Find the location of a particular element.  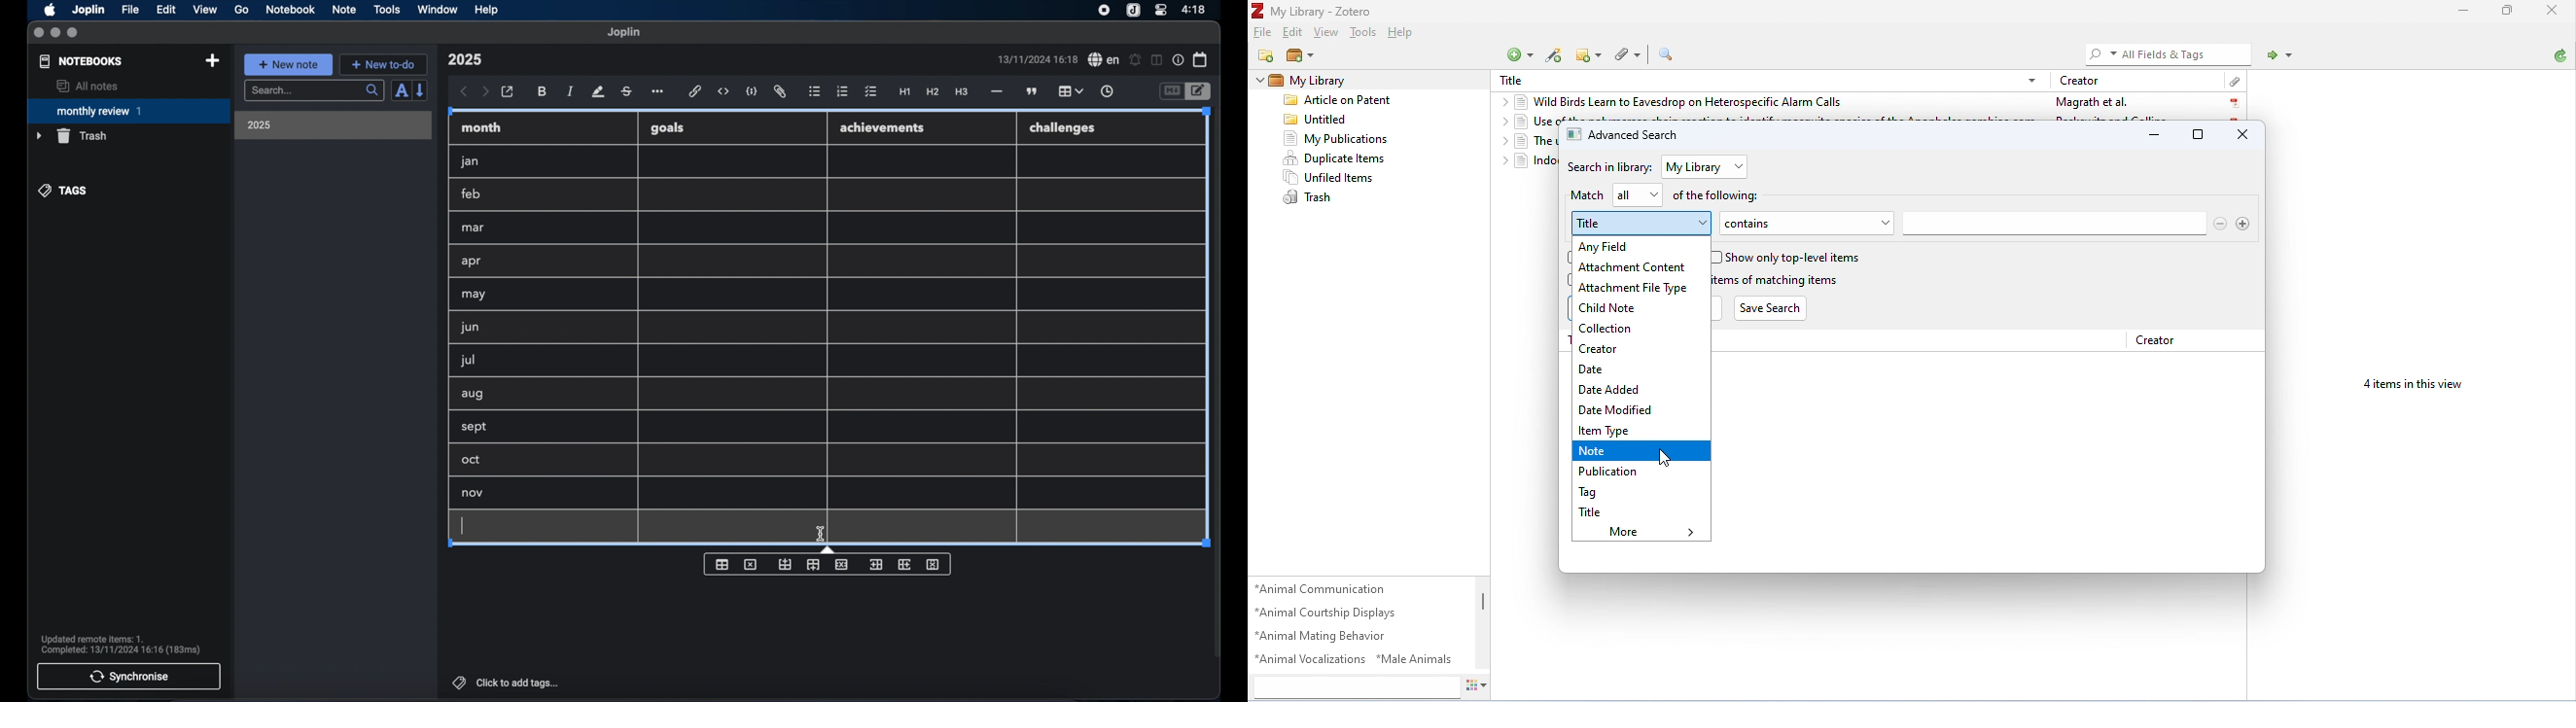

hyperlink is located at coordinates (696, 91).